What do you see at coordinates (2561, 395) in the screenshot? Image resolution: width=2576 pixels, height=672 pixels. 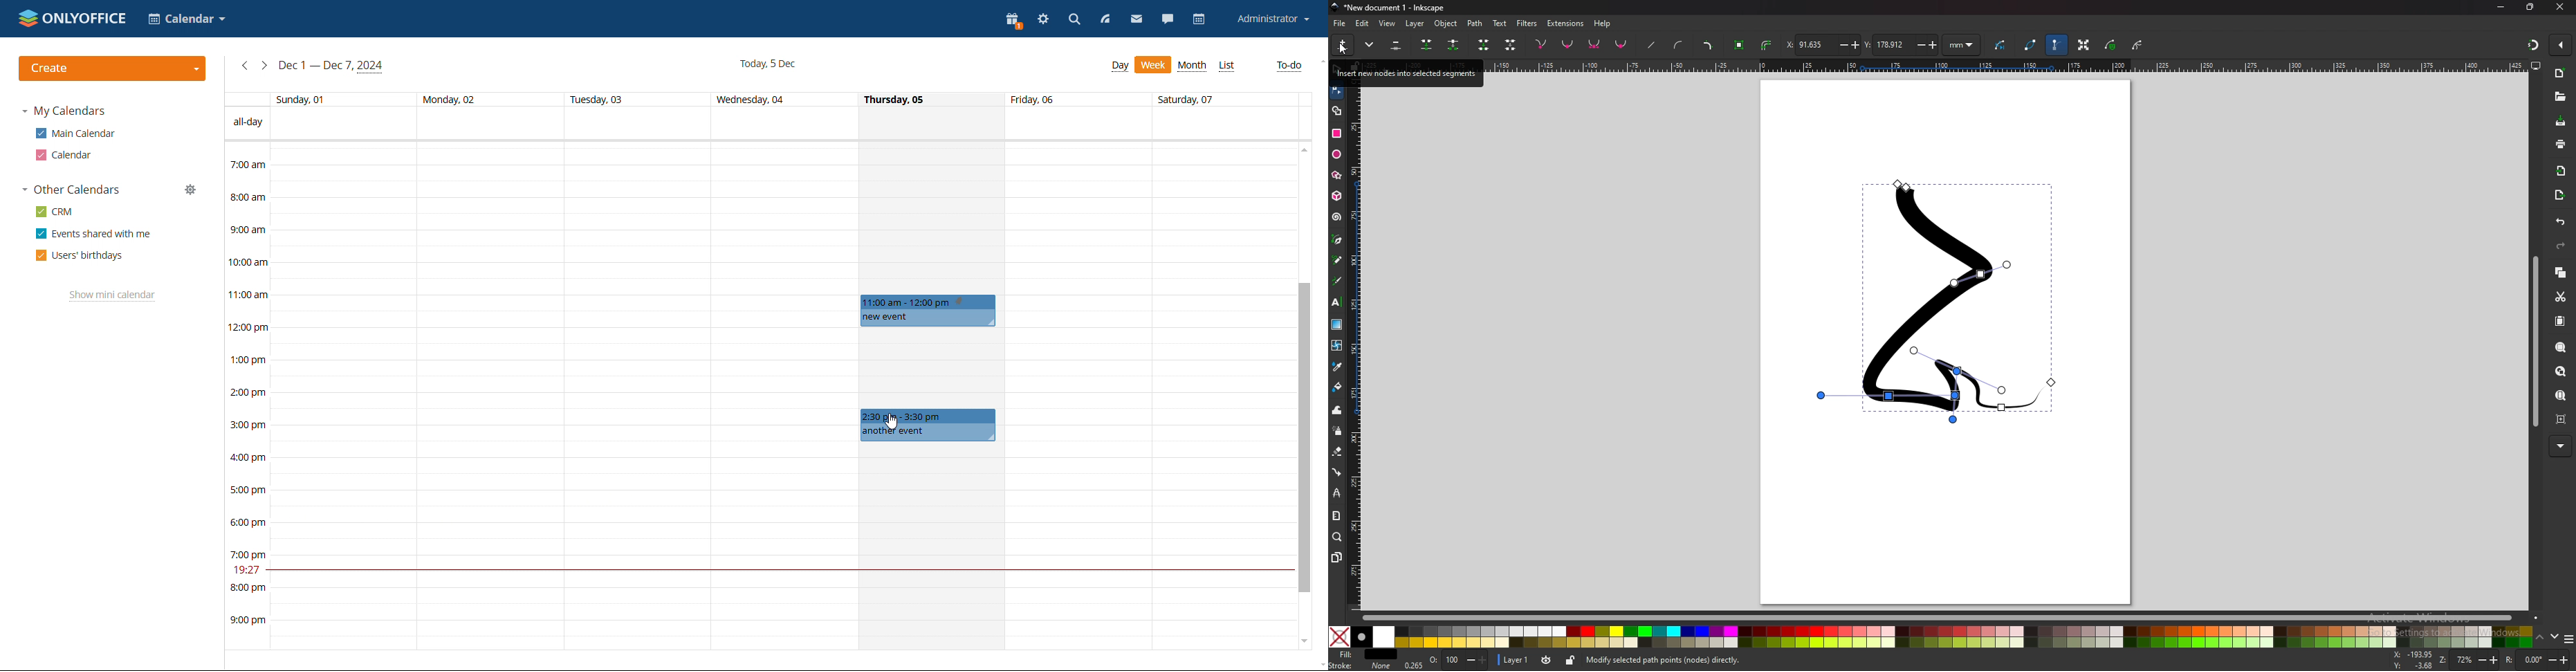 I see `zoom page` at bounding box center [2561, 395].